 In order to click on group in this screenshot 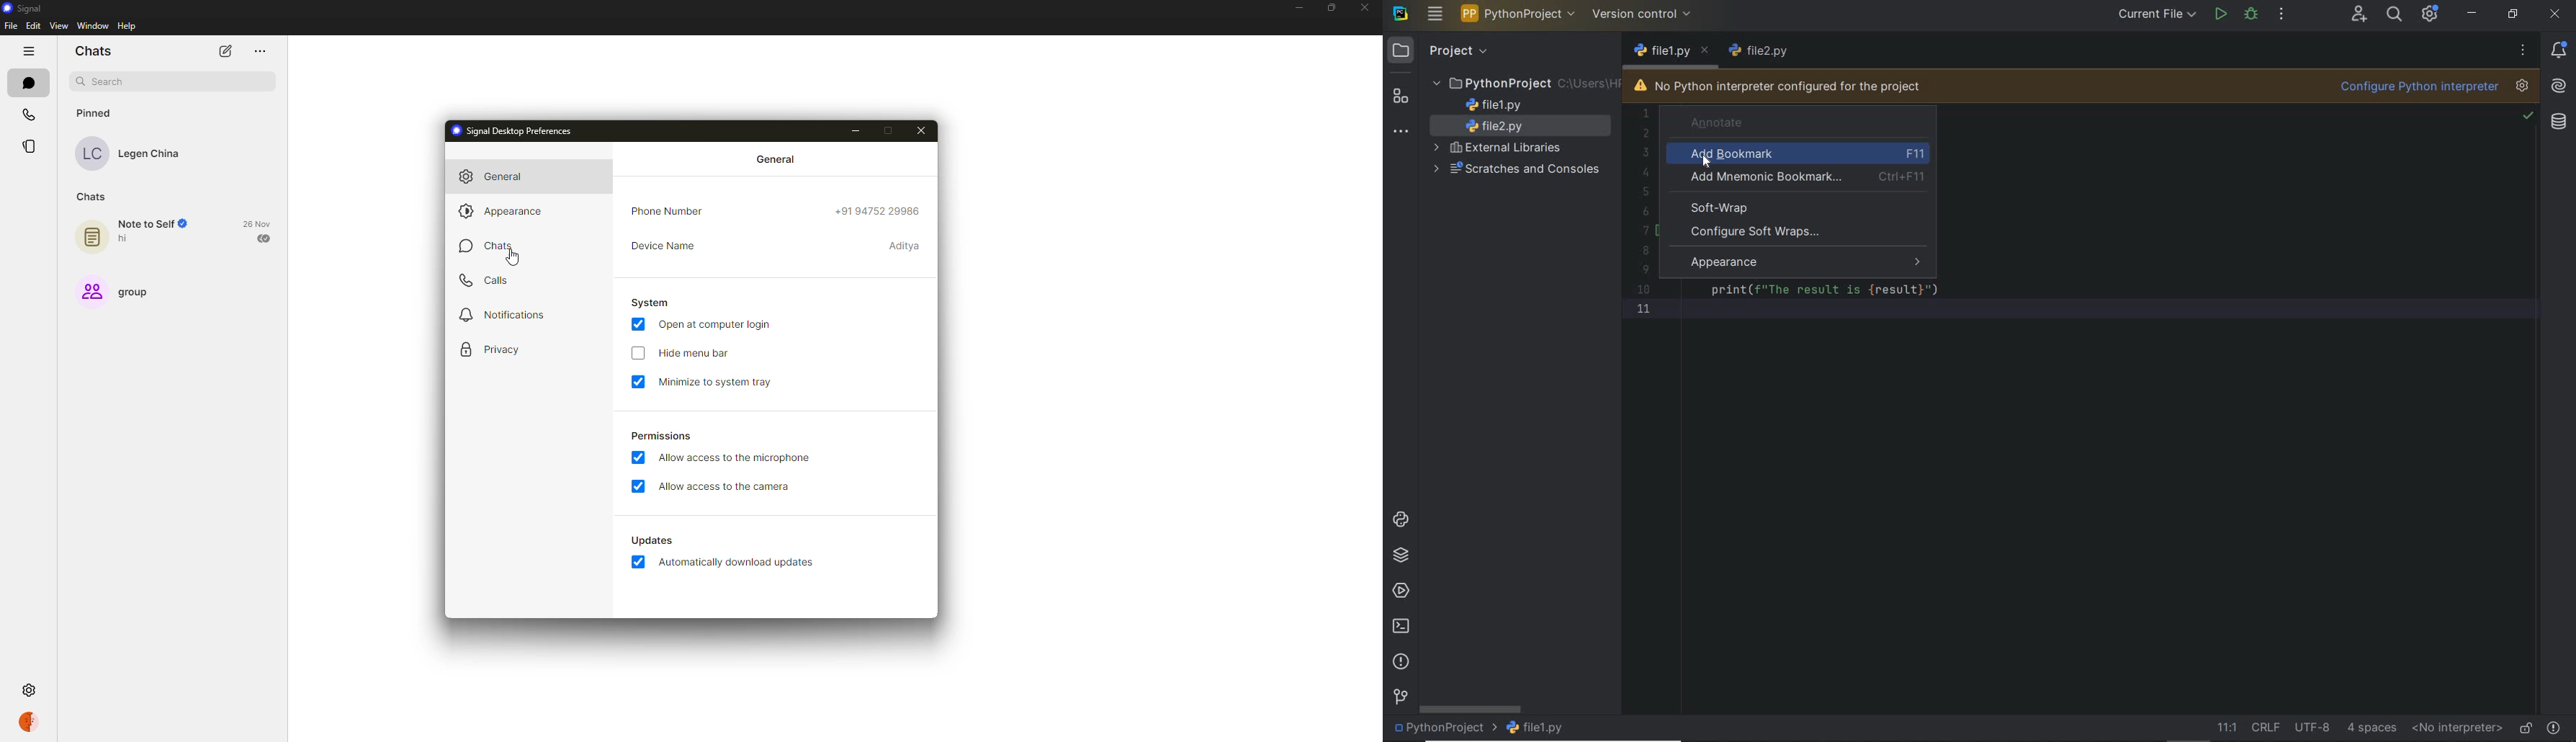, I will do `click(120, 290)`.